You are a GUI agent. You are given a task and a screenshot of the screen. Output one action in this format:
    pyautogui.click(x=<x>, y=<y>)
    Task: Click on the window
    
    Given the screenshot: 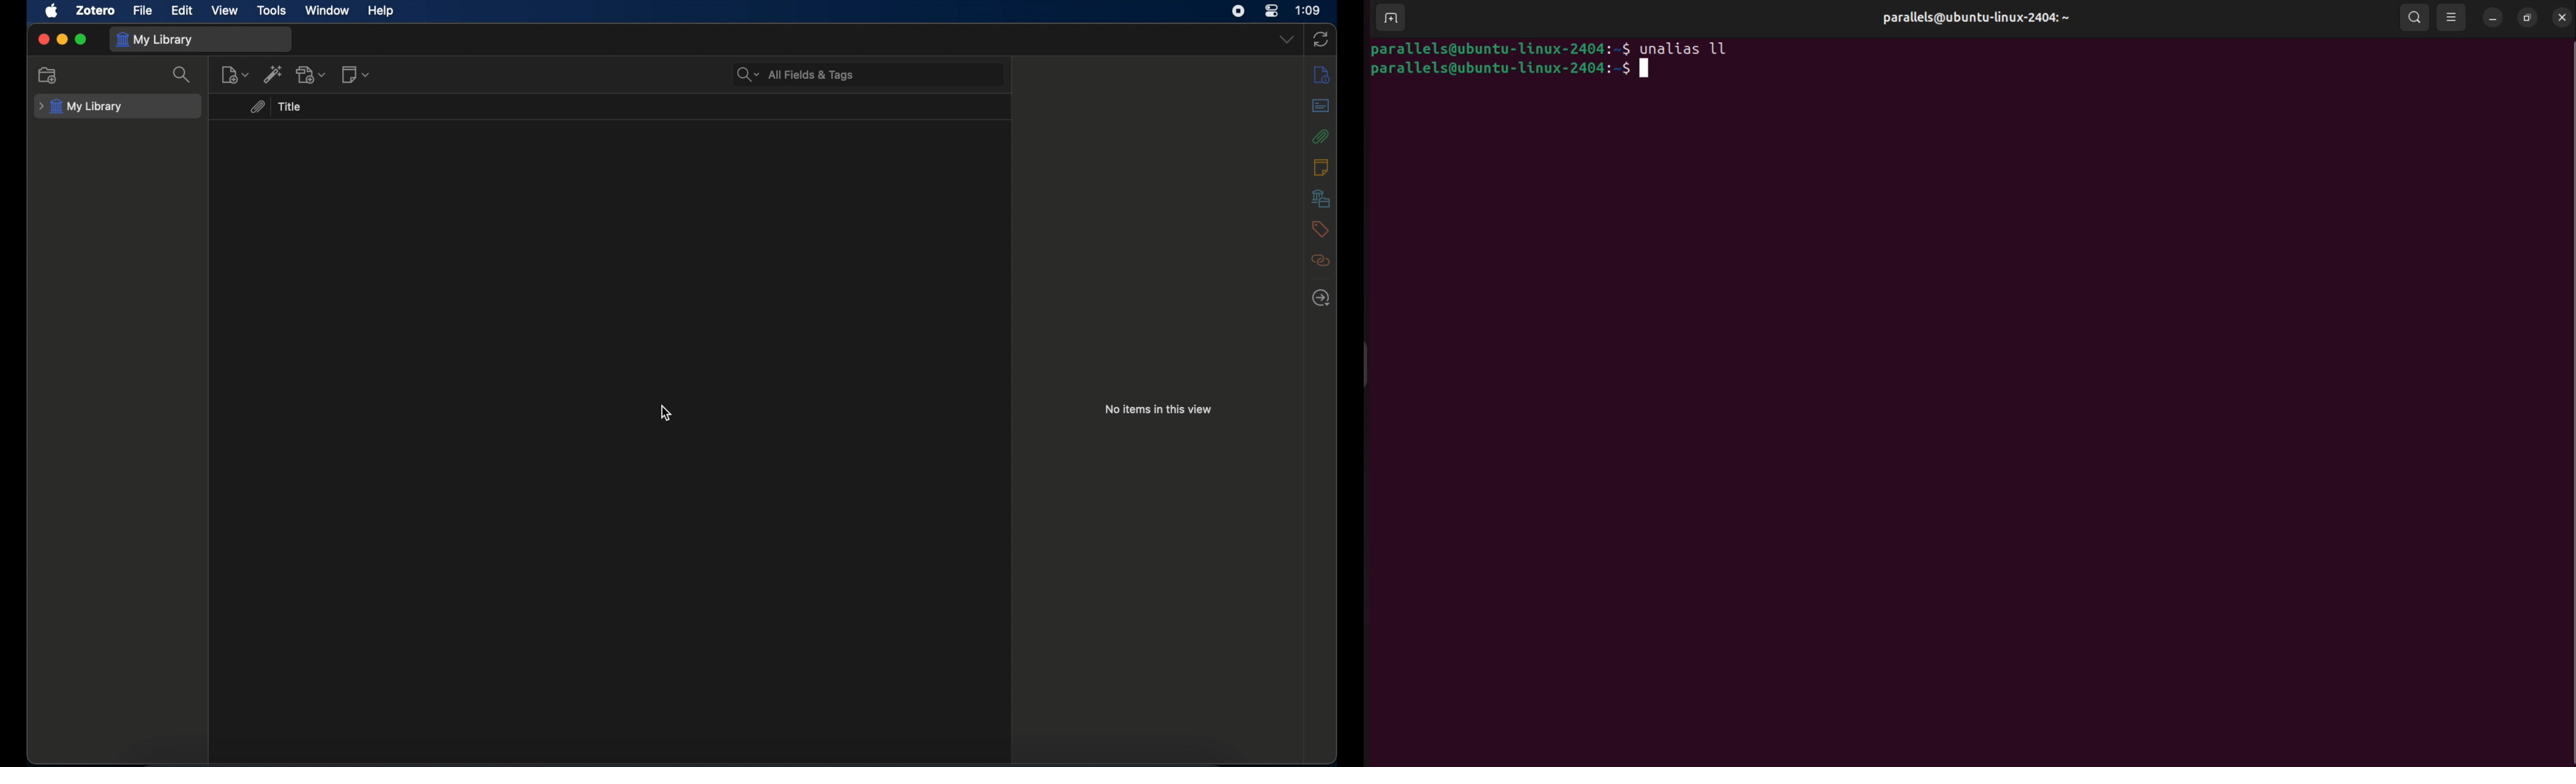 What is the action you would take?
    pyautogui.click(x=327, y=11)
    